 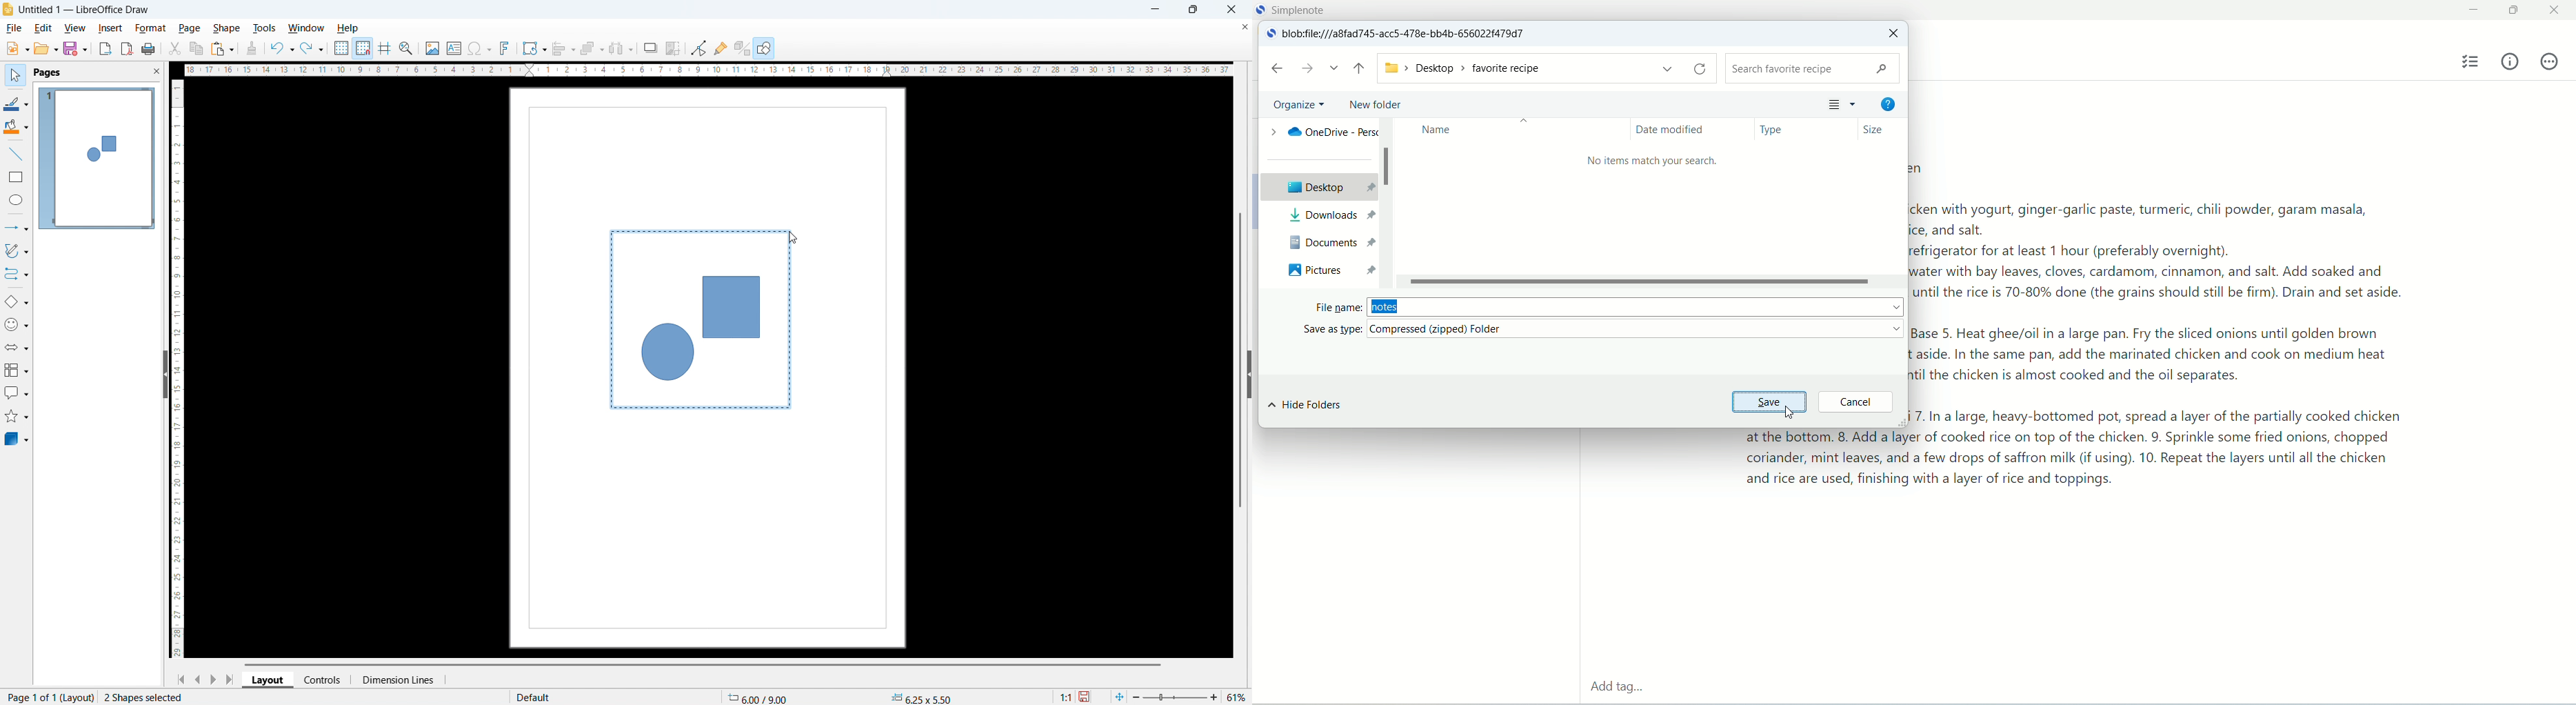 I want to click on hide pane, so click(x=166, y=374).